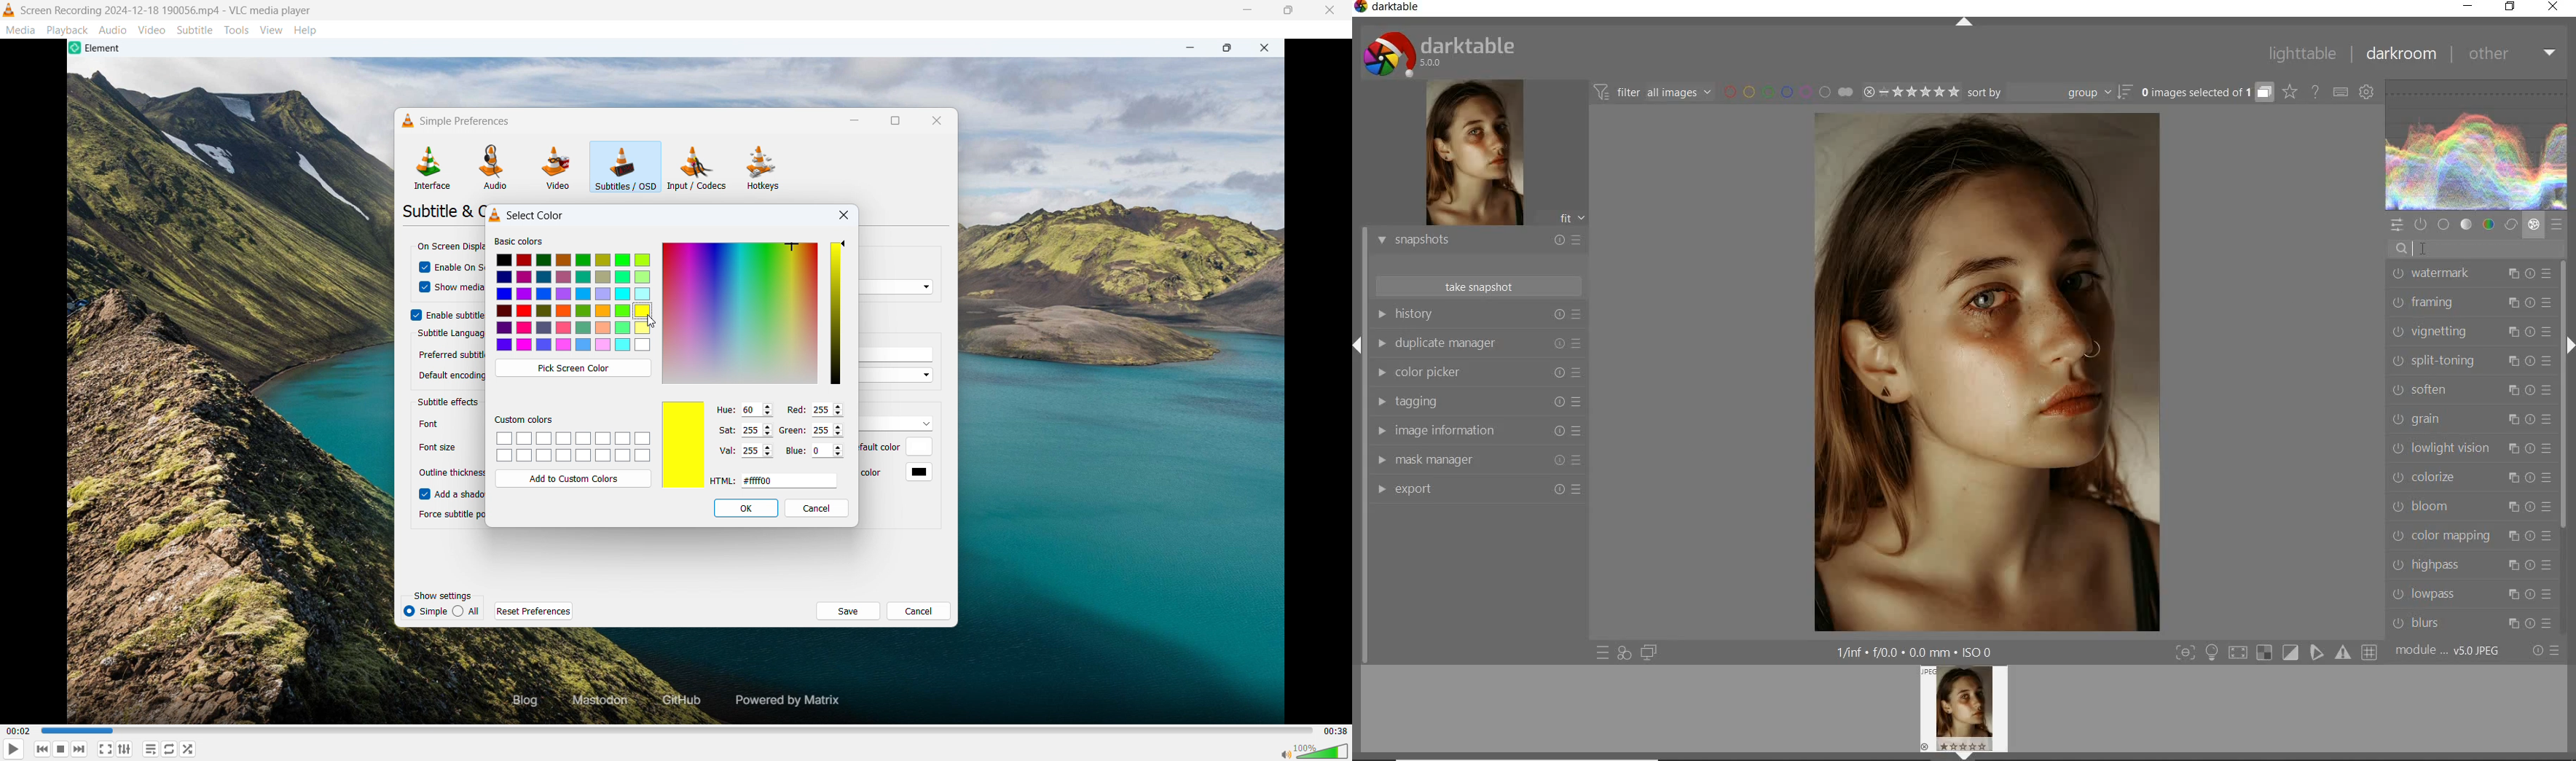  What do you see at coordinates (2466, 225) in the screenshot?
I see `tone` at bounding box center [2466, 225].